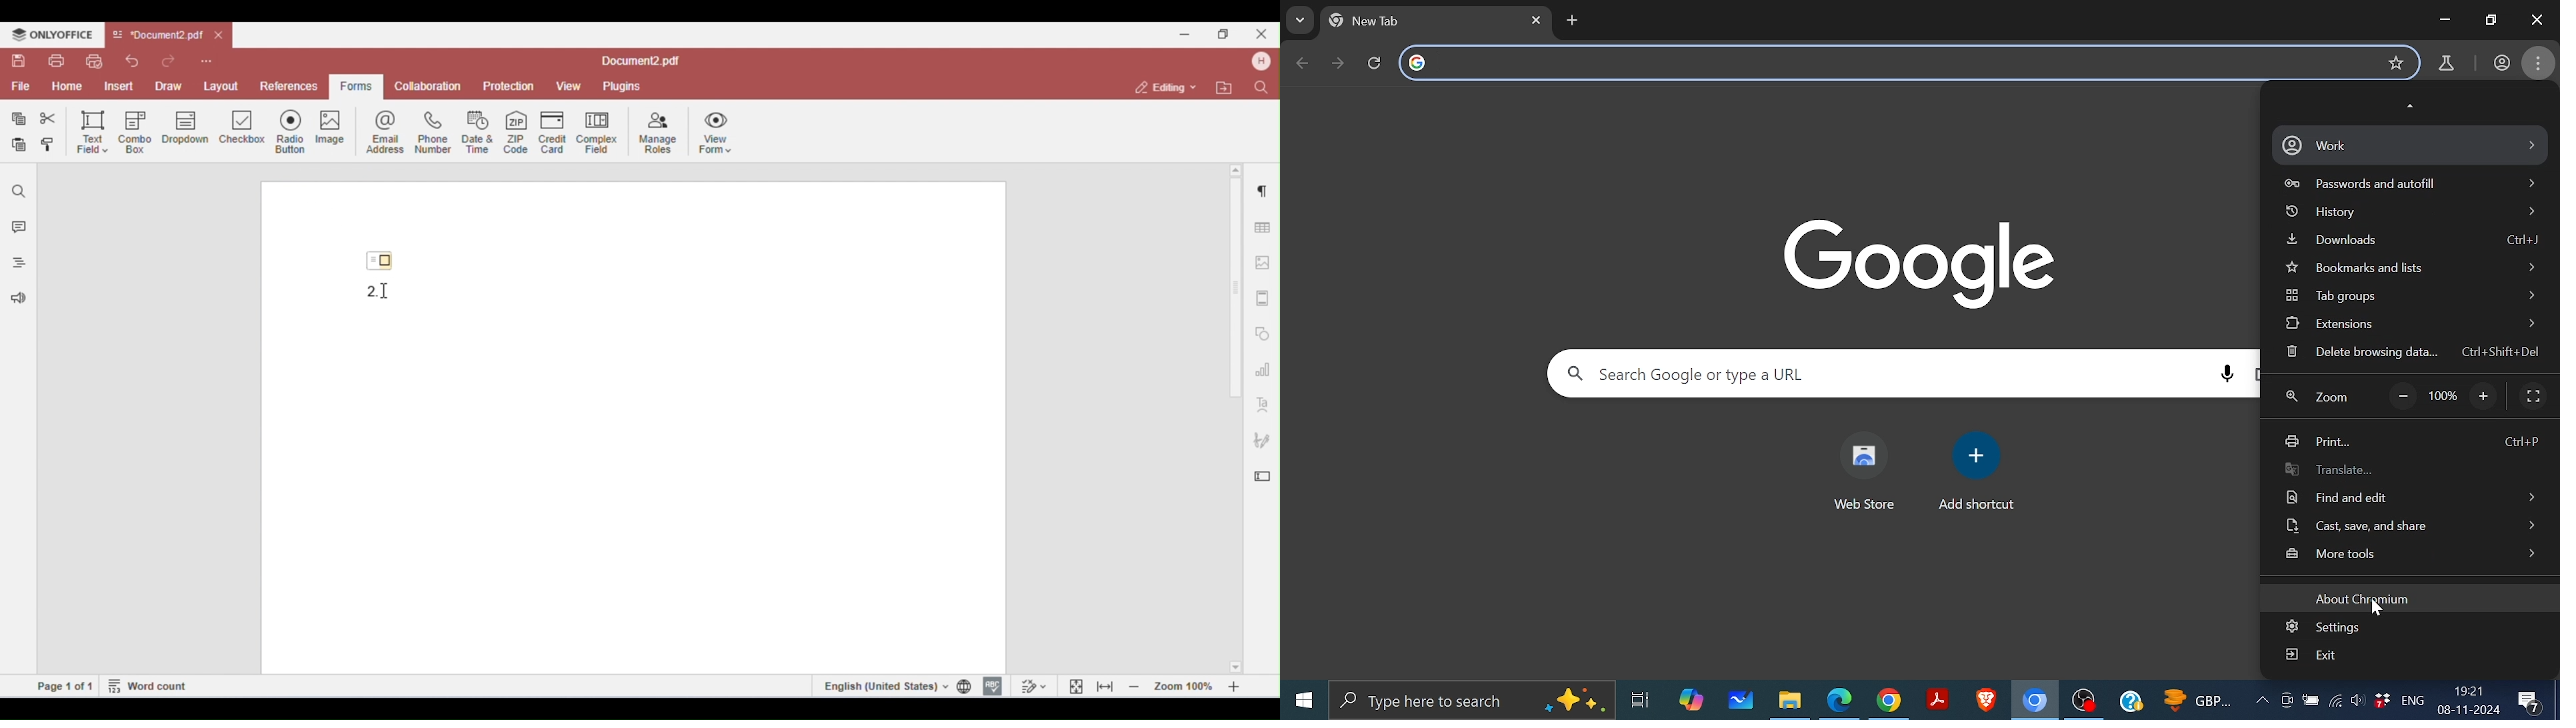 The width and height of the screenshot is (2576, 728). I want to click on Whitebiard, so click(1742, 699).